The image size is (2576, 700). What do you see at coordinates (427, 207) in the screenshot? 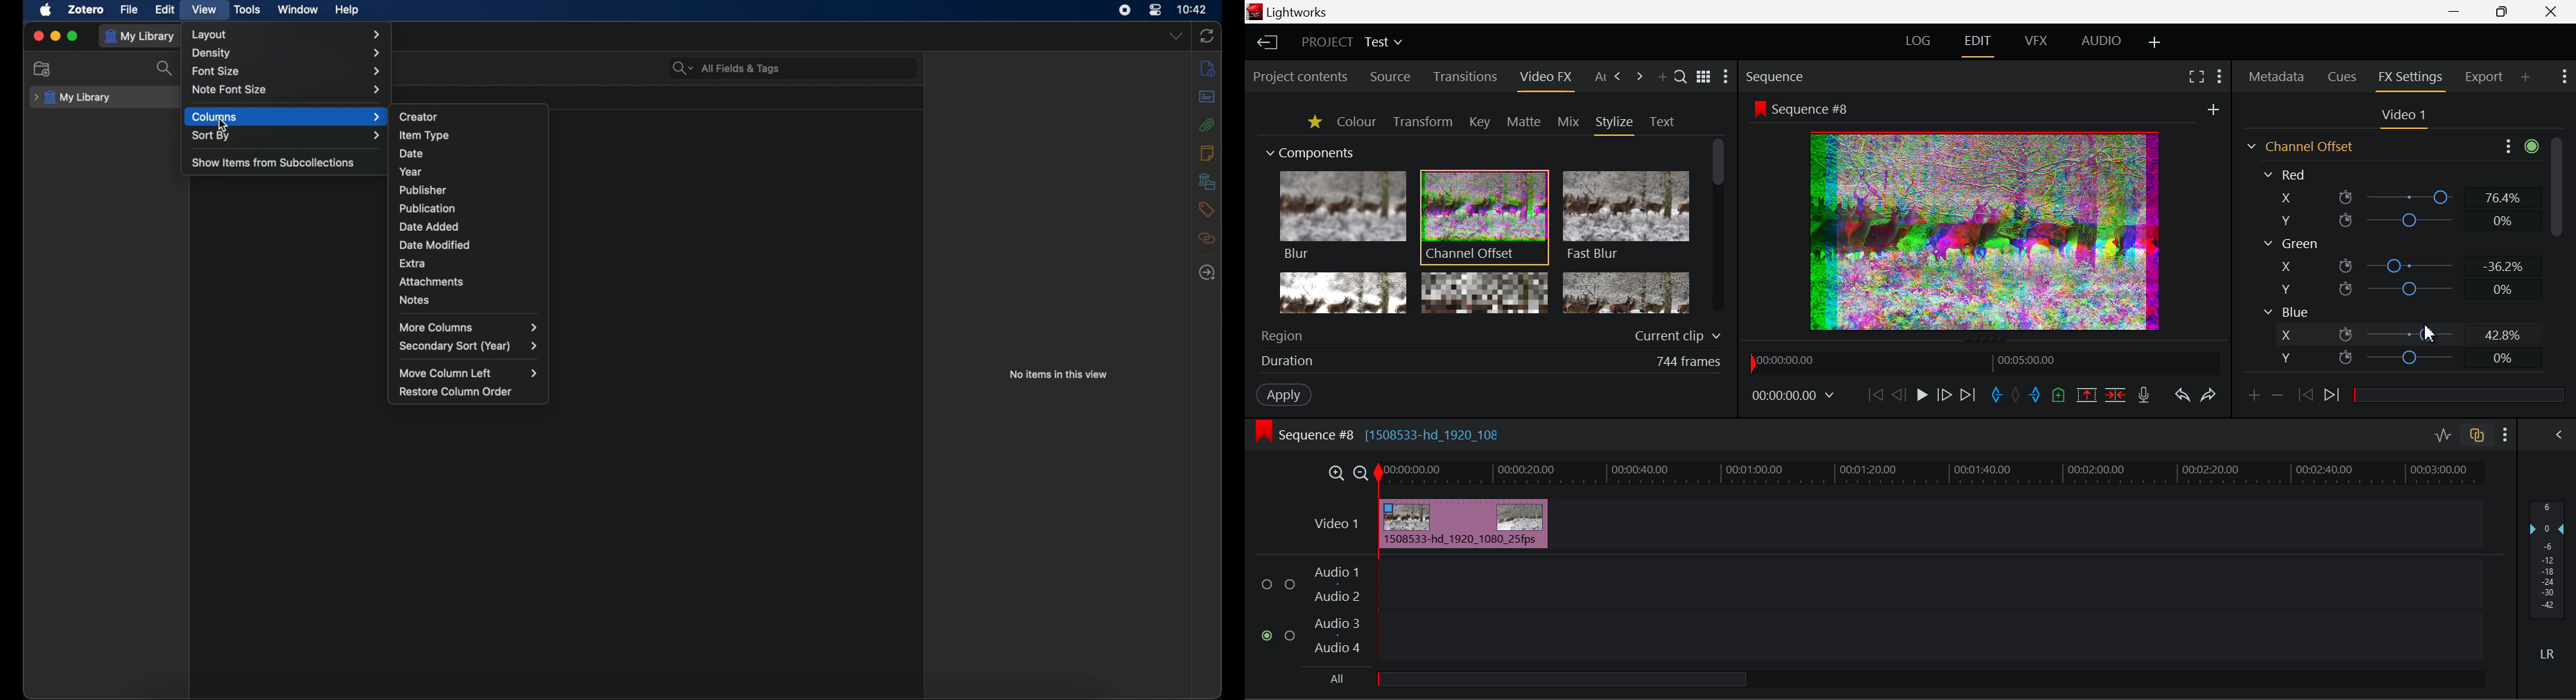
I see `publication` at bounding box center [427, 207].